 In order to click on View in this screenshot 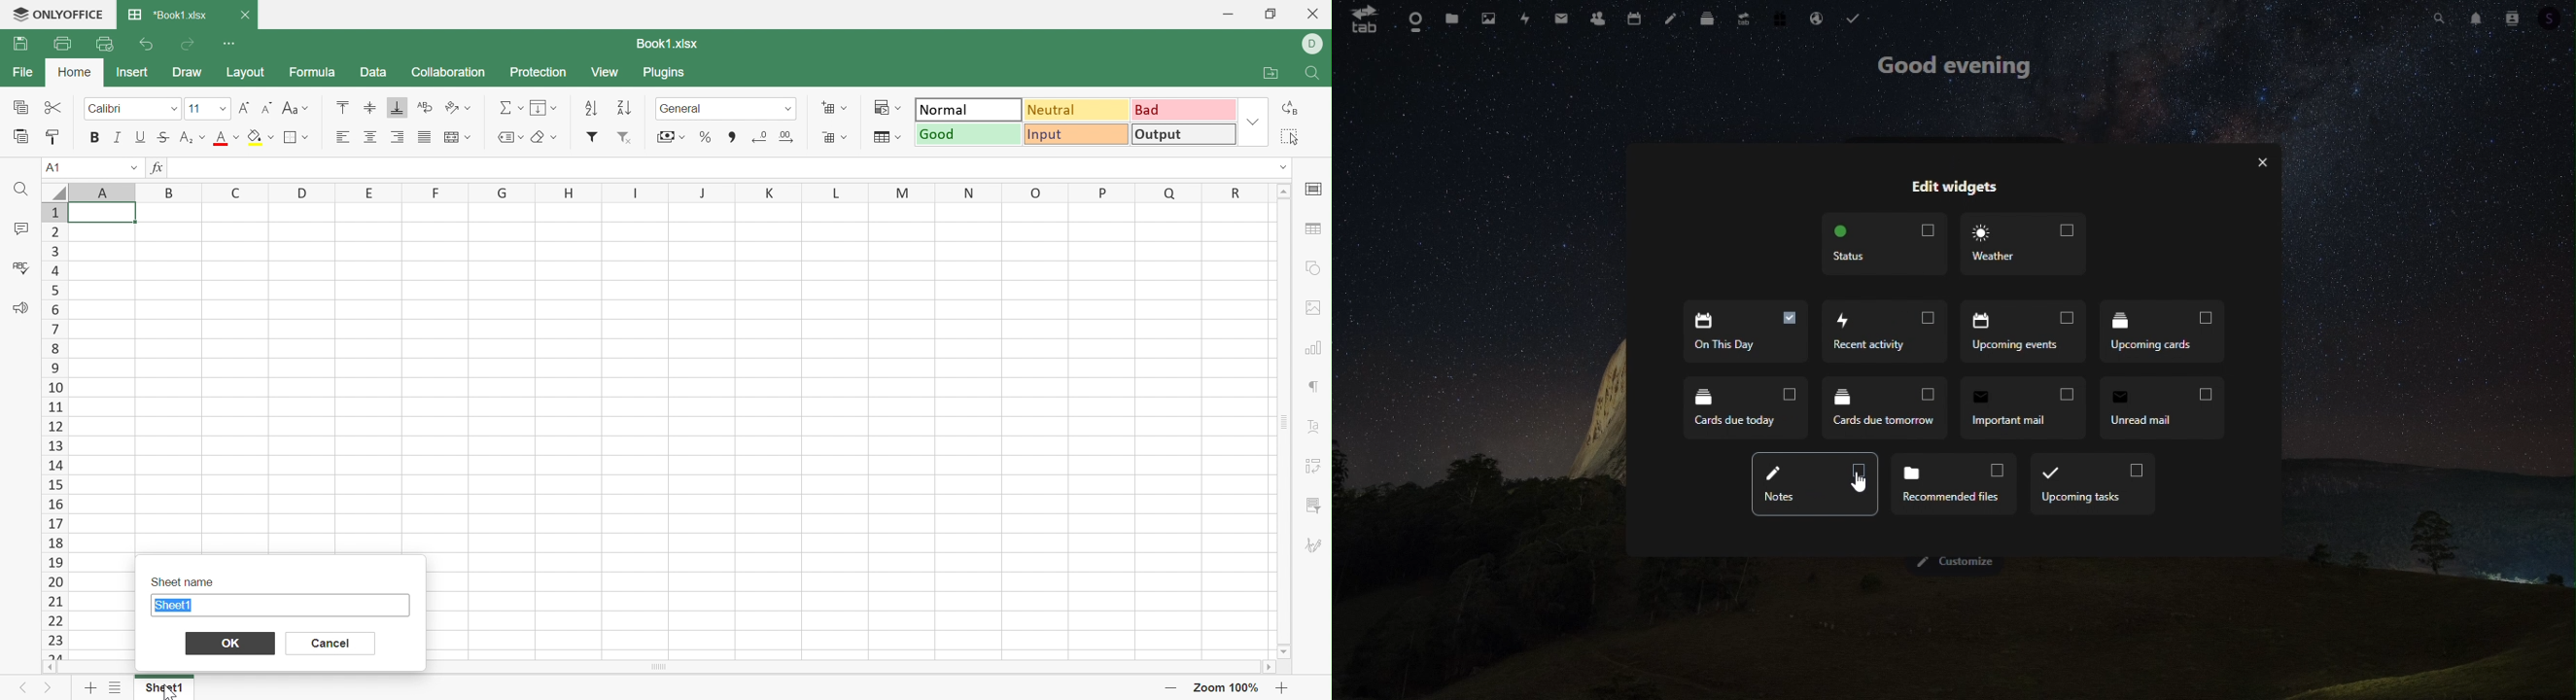, I will do `click(605, 72)`.